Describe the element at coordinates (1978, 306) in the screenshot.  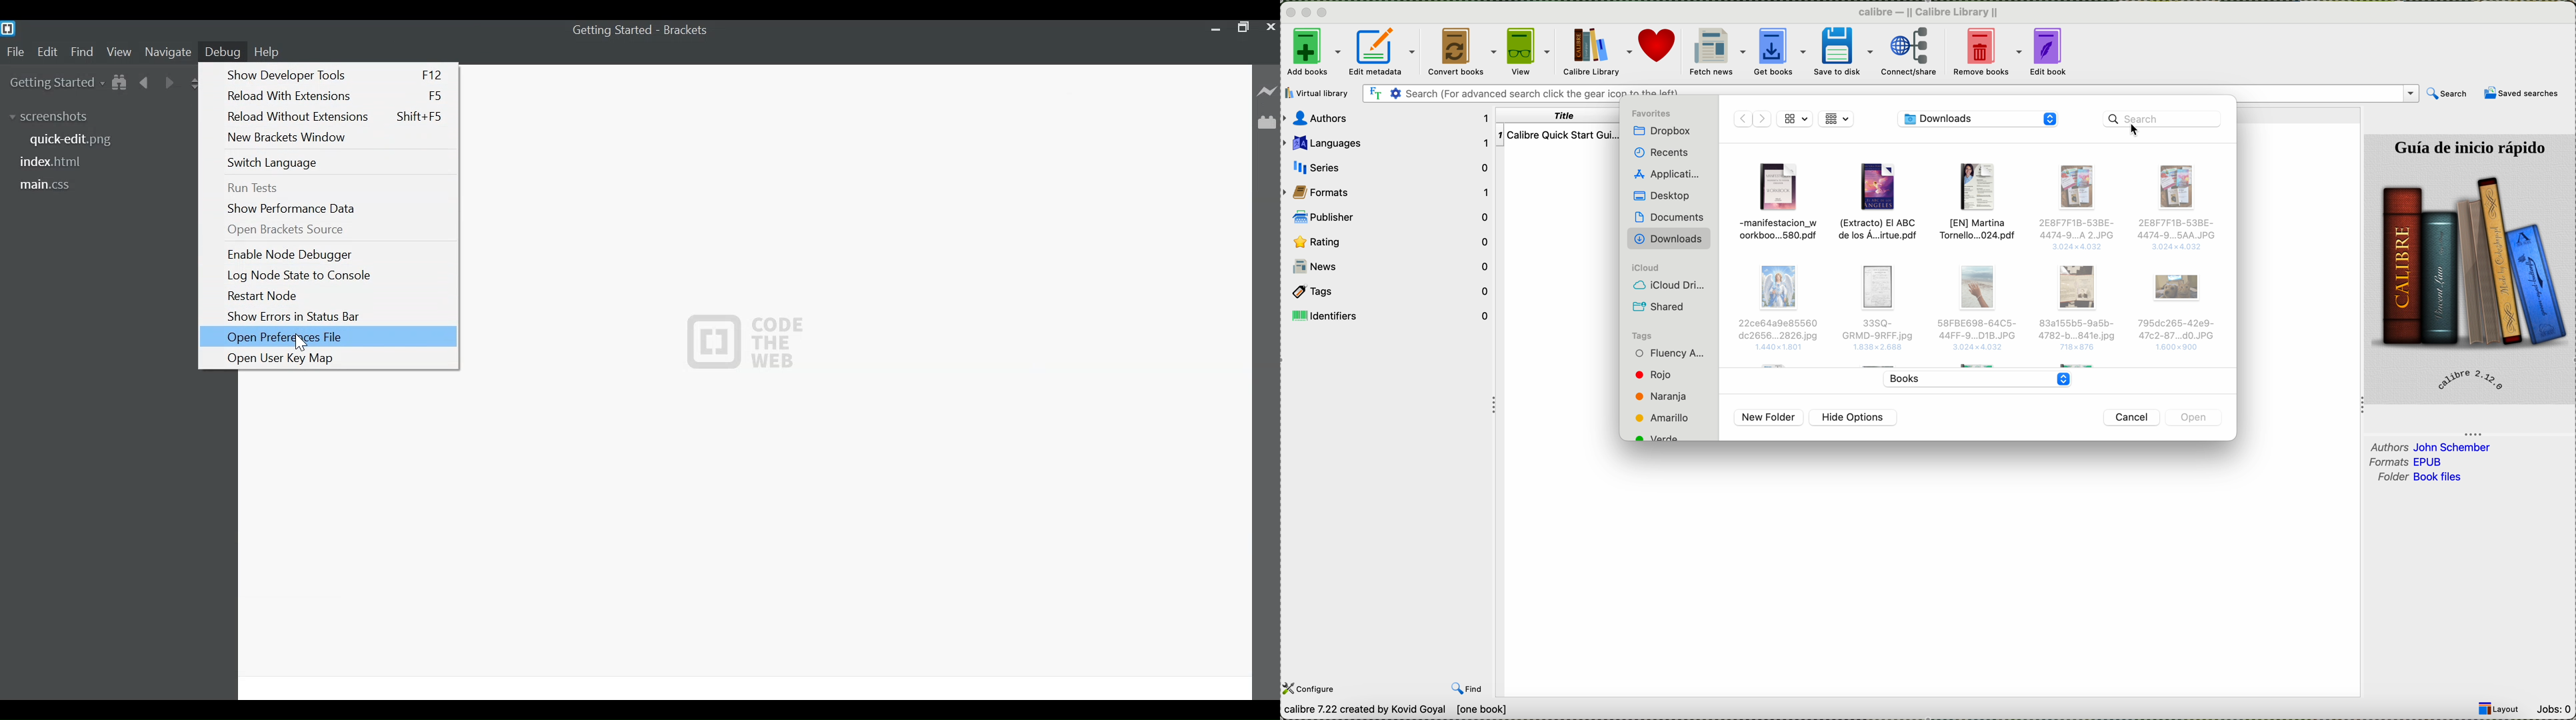
I see `` at that location.